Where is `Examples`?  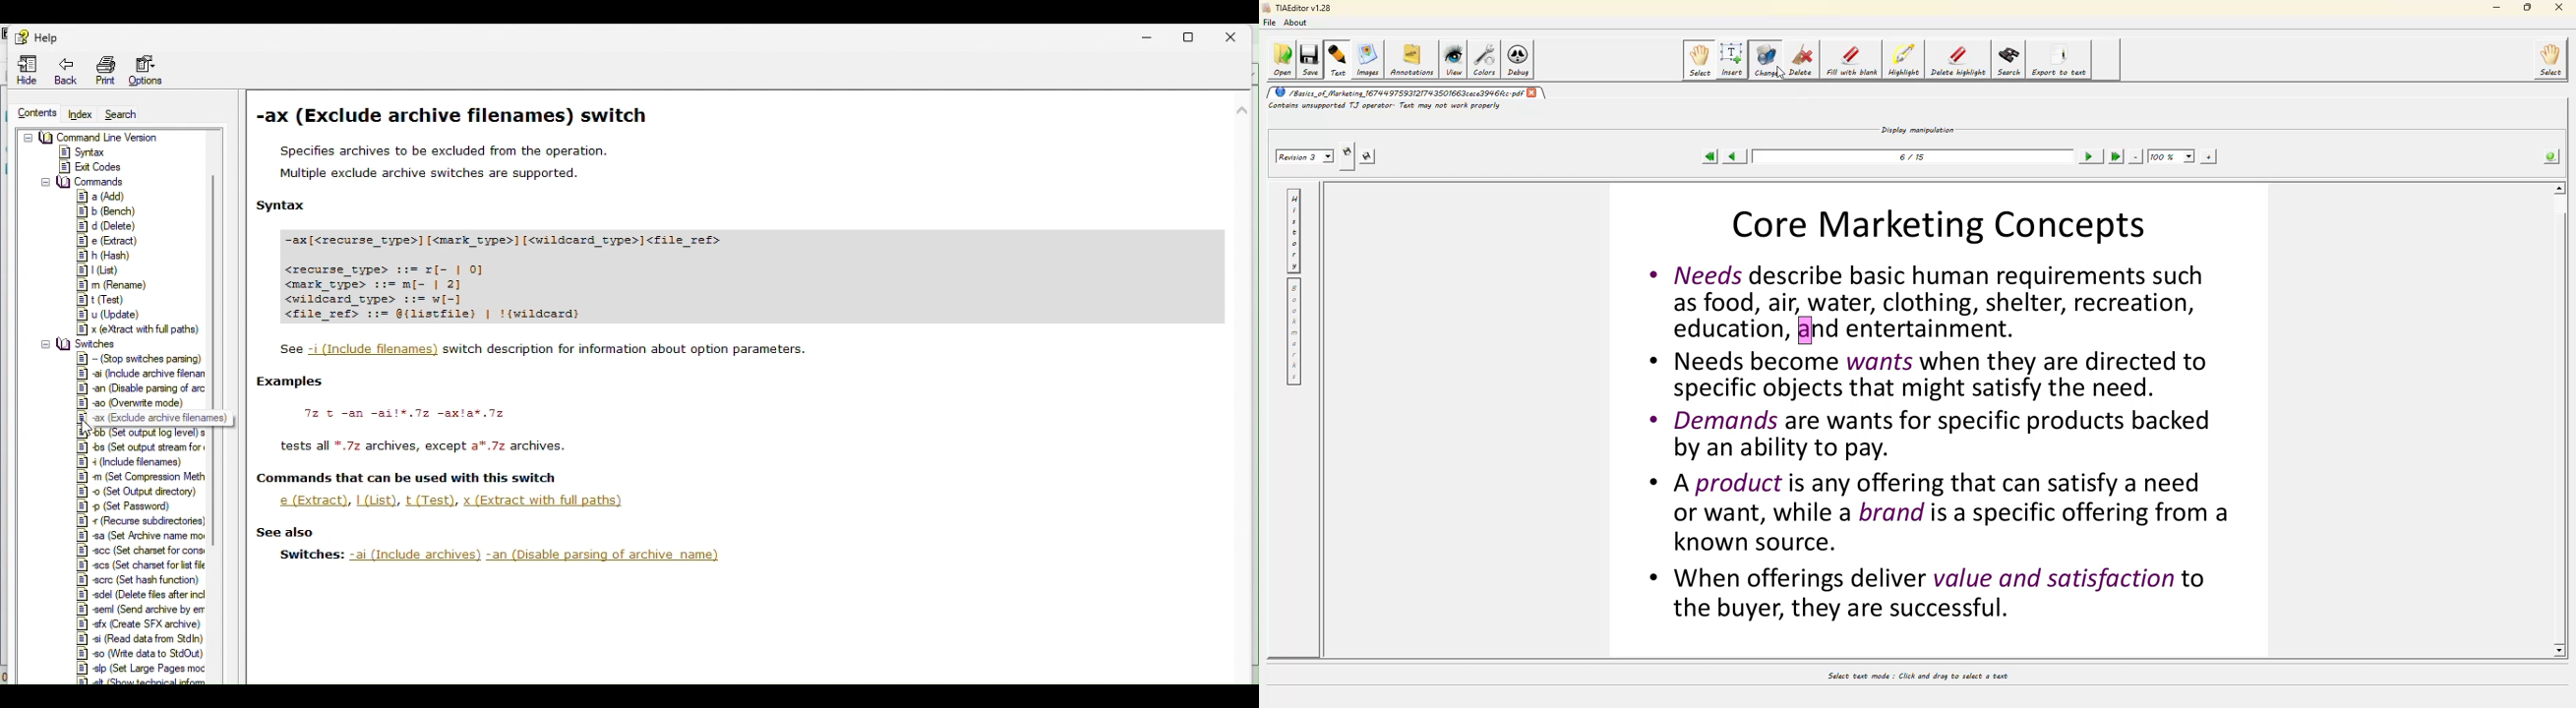 Examples is located at coordinates (292, 382).